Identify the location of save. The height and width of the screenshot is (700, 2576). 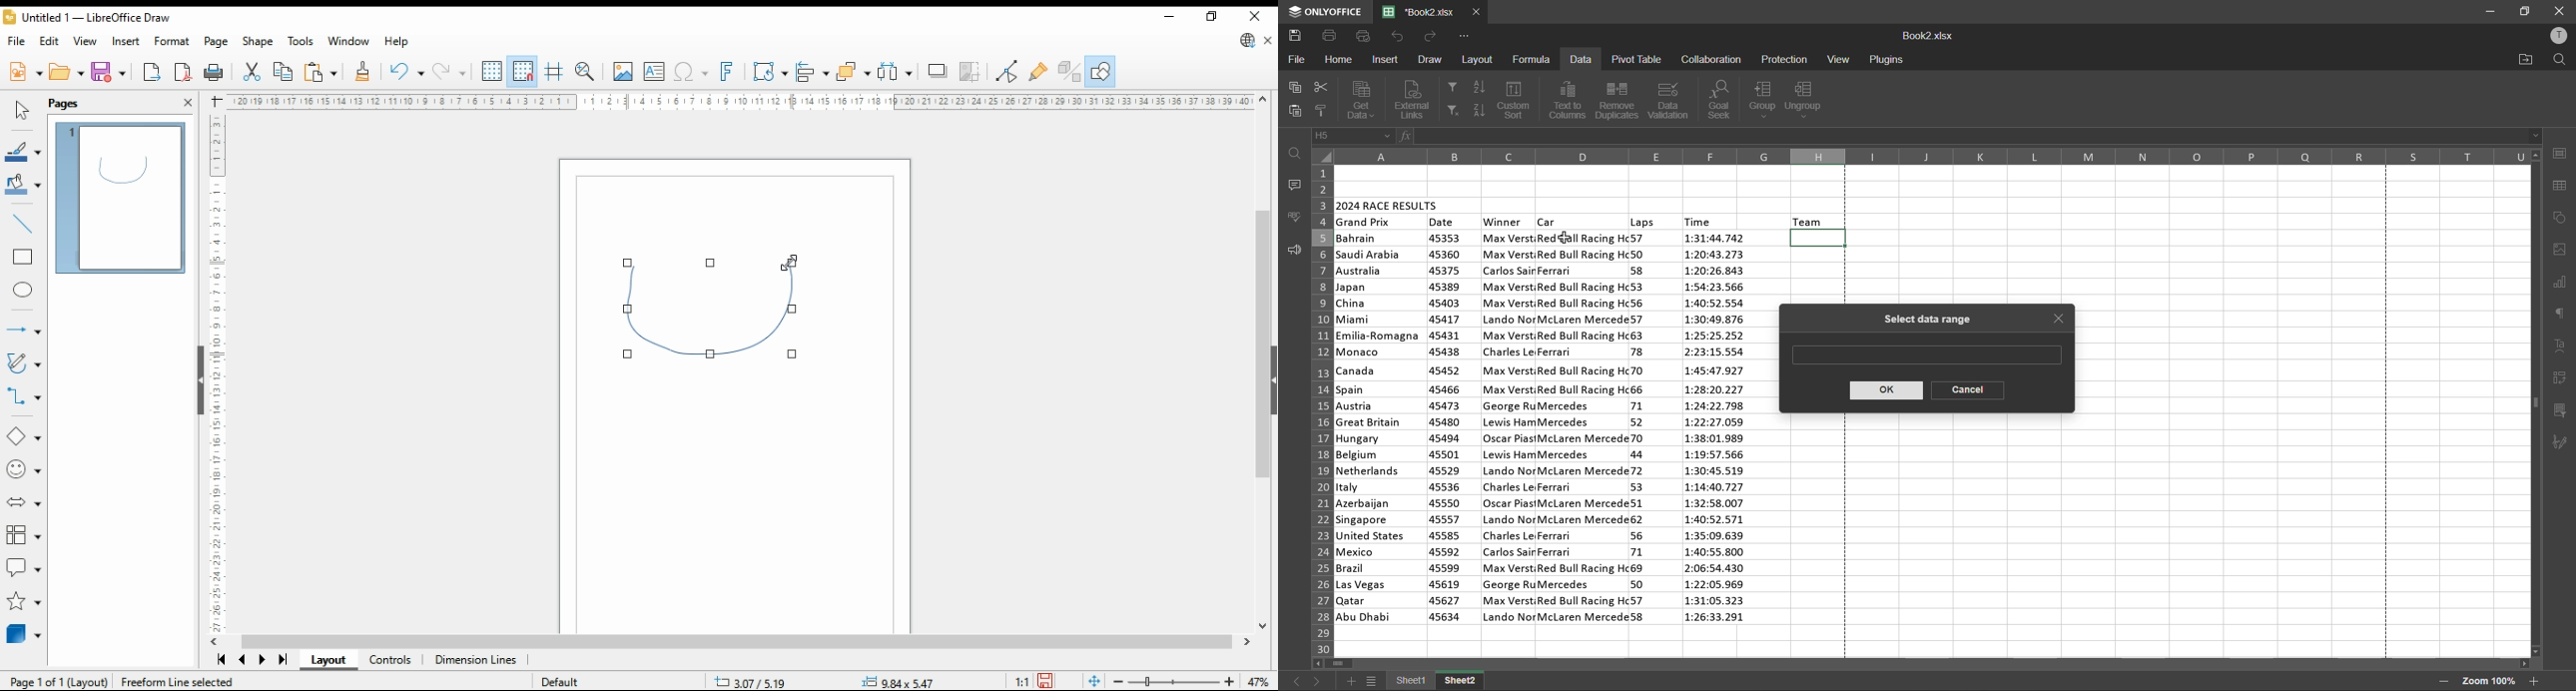
(1044, 681).